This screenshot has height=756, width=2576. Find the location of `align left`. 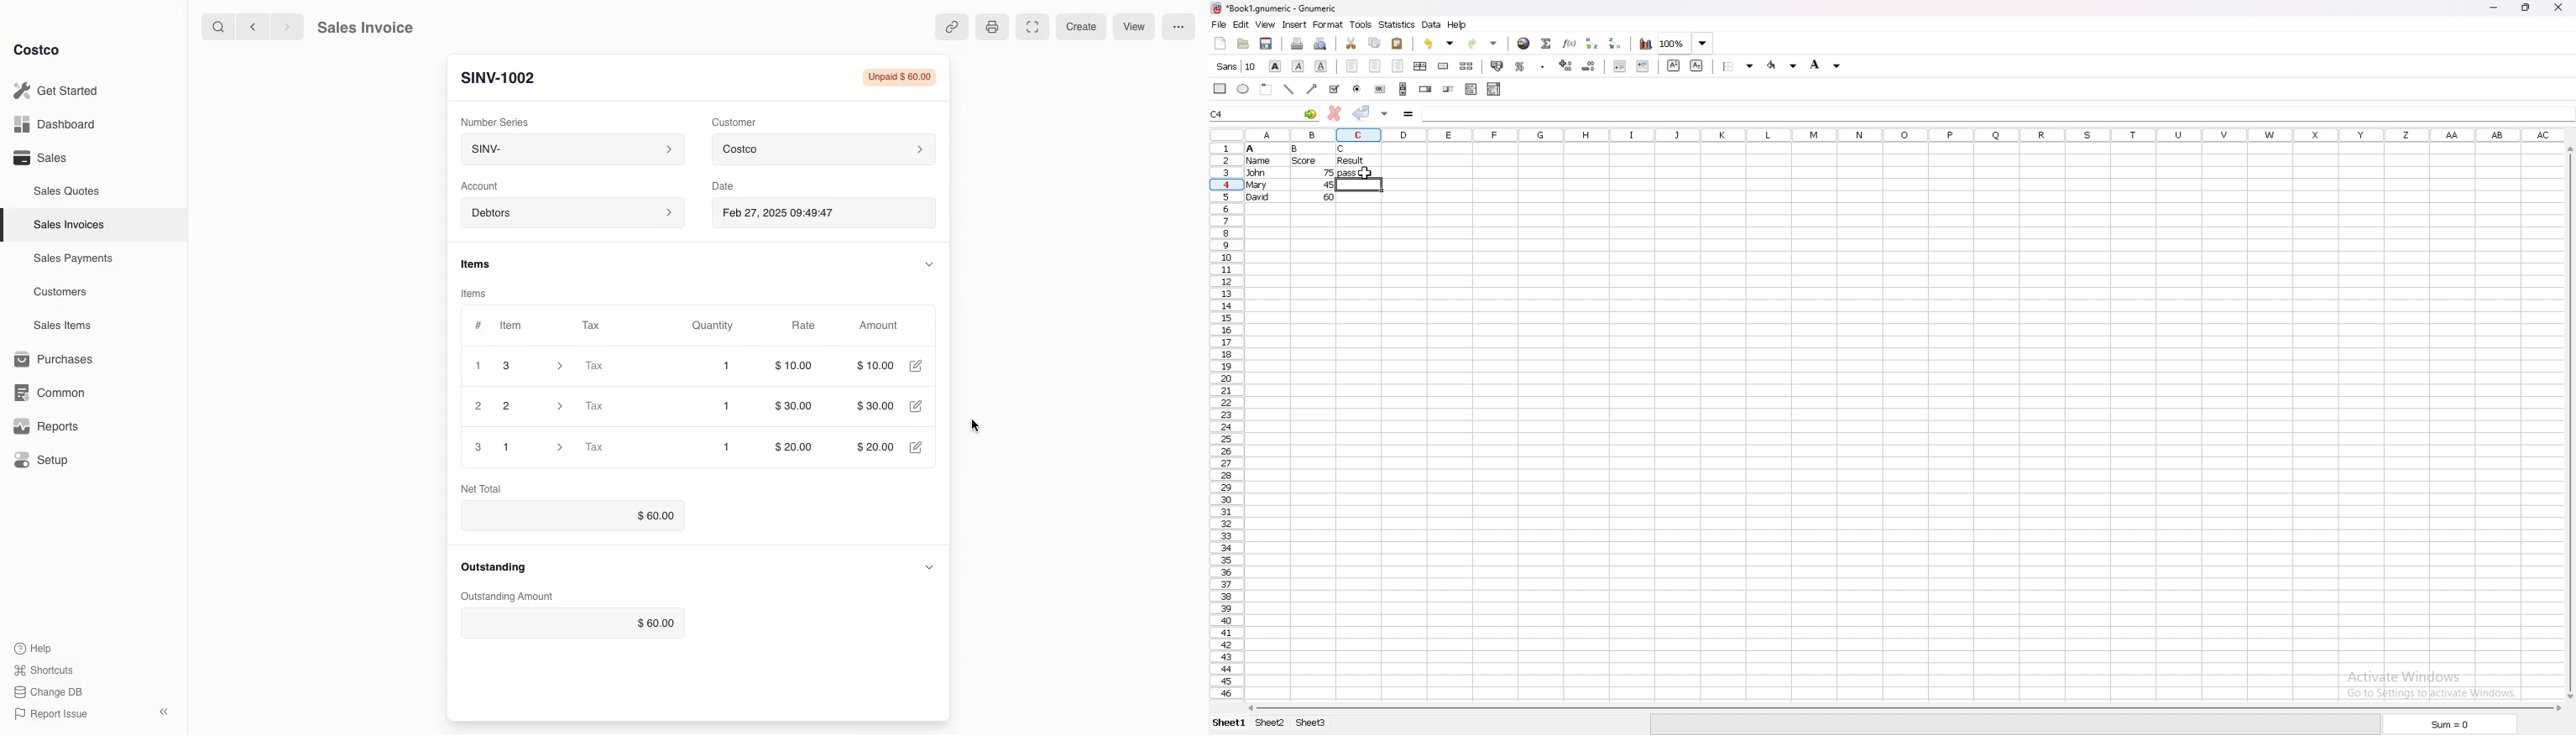

align left is located at coordinates (1352, 66).